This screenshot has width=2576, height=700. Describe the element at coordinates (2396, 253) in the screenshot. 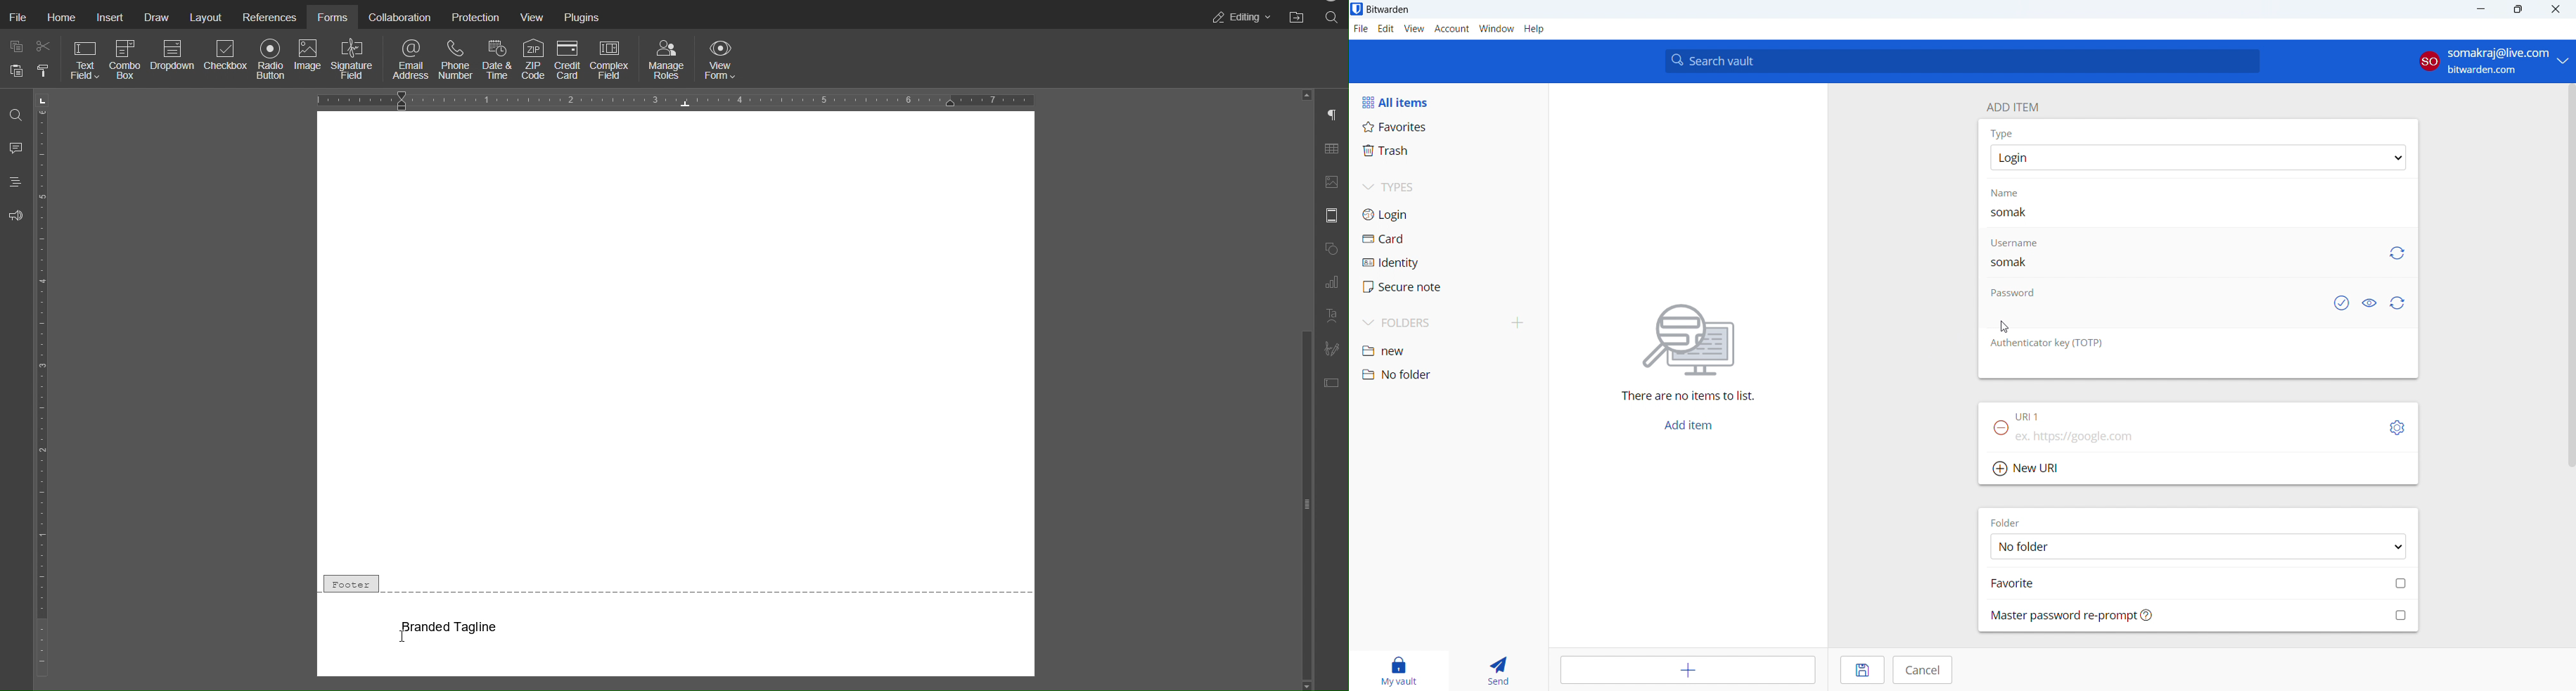

I see `generate username` at that location.